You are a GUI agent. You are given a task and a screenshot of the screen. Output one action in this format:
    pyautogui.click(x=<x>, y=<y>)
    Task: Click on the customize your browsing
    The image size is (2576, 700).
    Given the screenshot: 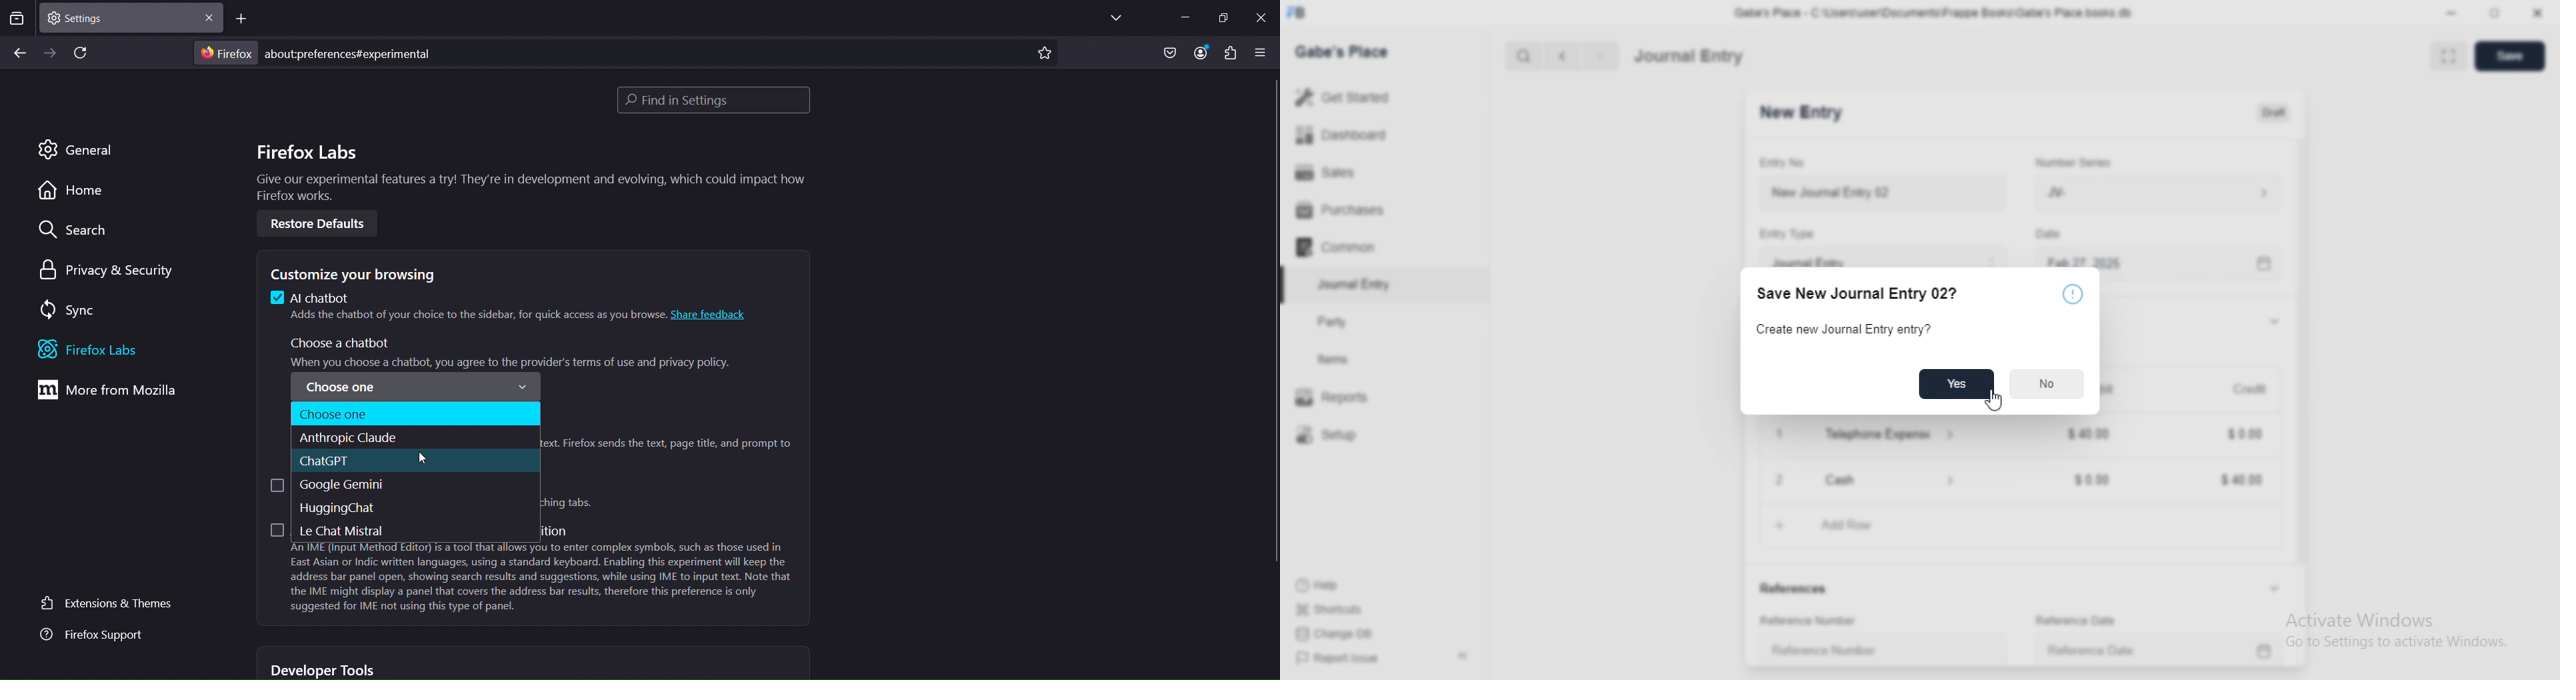 What is the action you would take?
    pyautogui.click(x=361, y=274)
    